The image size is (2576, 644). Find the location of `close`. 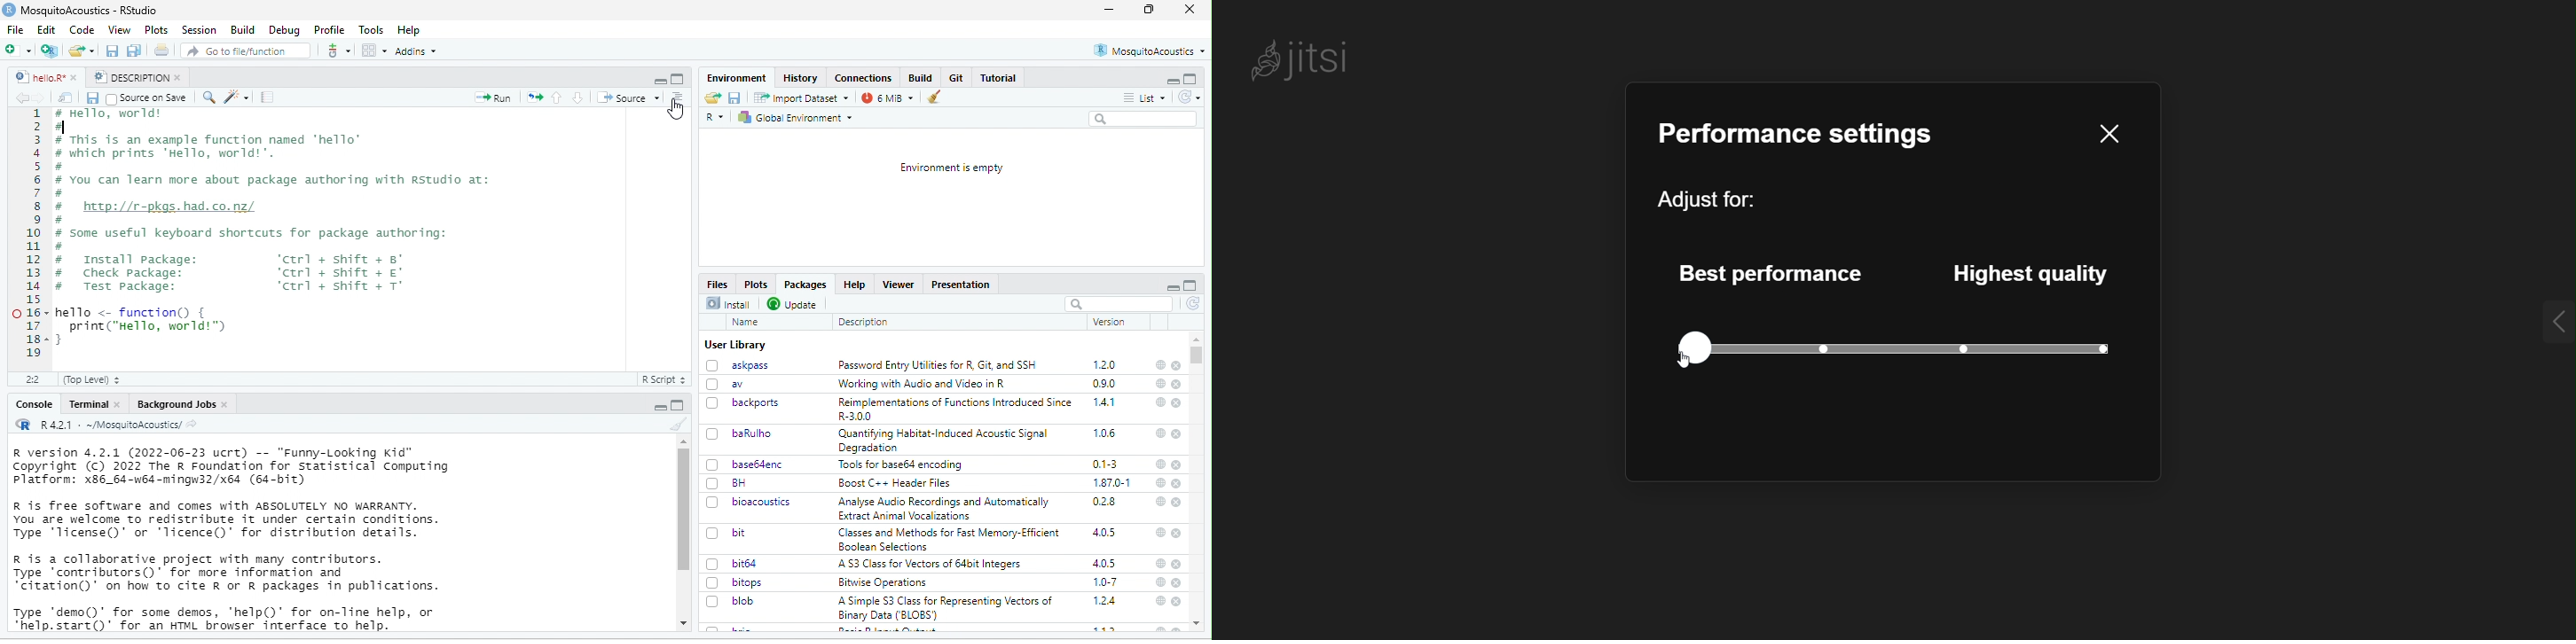

close is located at coordinates (1176, 533).